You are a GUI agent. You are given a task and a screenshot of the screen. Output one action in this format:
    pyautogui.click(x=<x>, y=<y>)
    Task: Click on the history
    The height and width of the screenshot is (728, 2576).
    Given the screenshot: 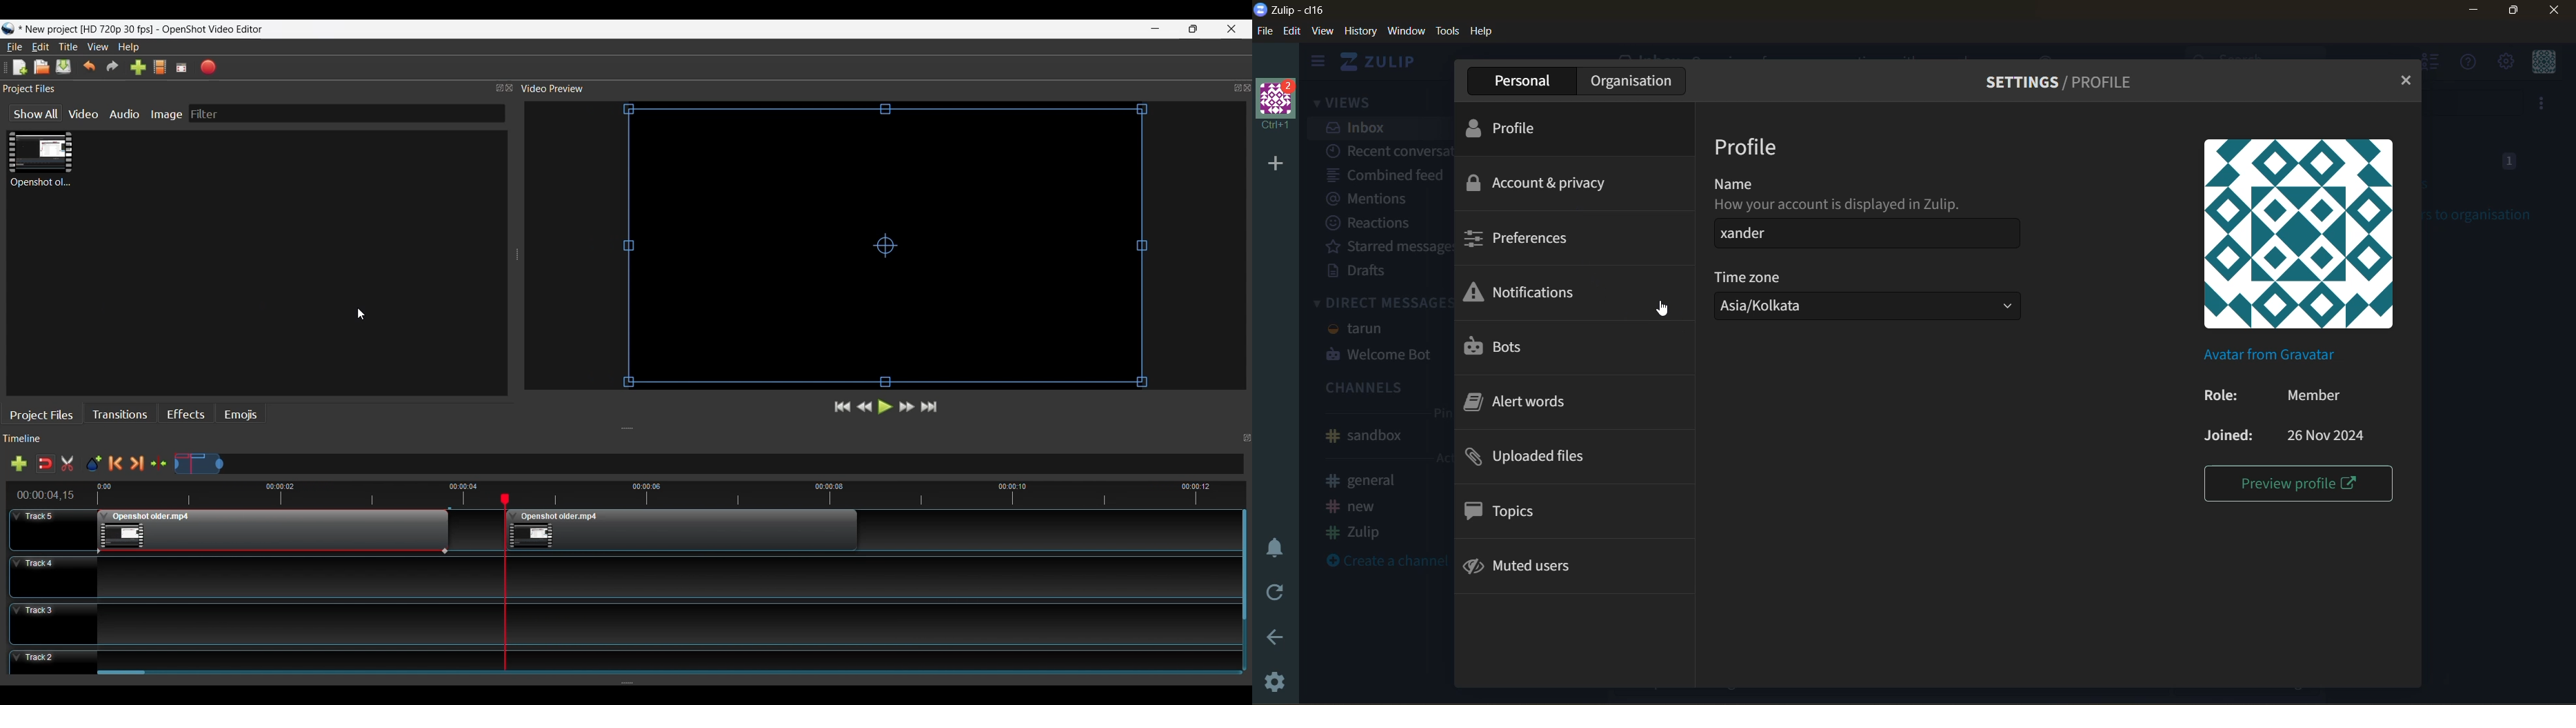 What is the action you would take?
    pyautogui.click(x=1359, y=32)
    